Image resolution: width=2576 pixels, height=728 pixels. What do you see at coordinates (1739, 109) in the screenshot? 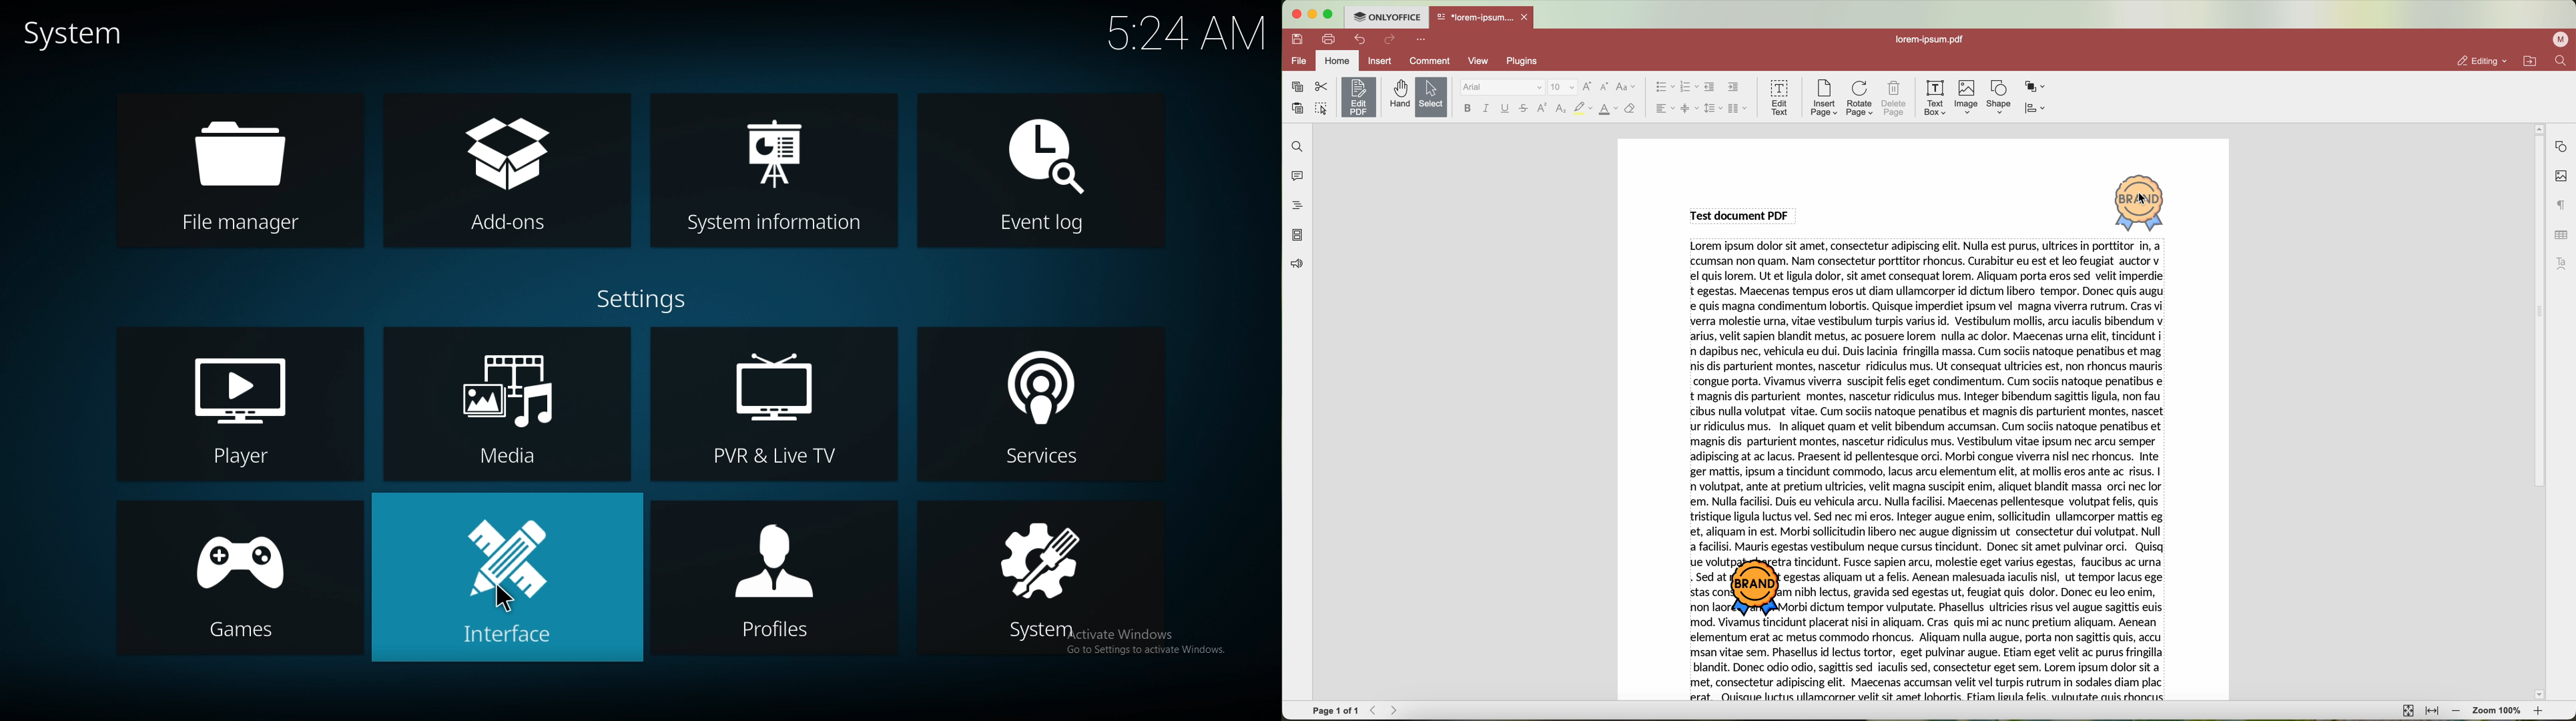
I see `insert columns` at bounding box center [1739, 109].